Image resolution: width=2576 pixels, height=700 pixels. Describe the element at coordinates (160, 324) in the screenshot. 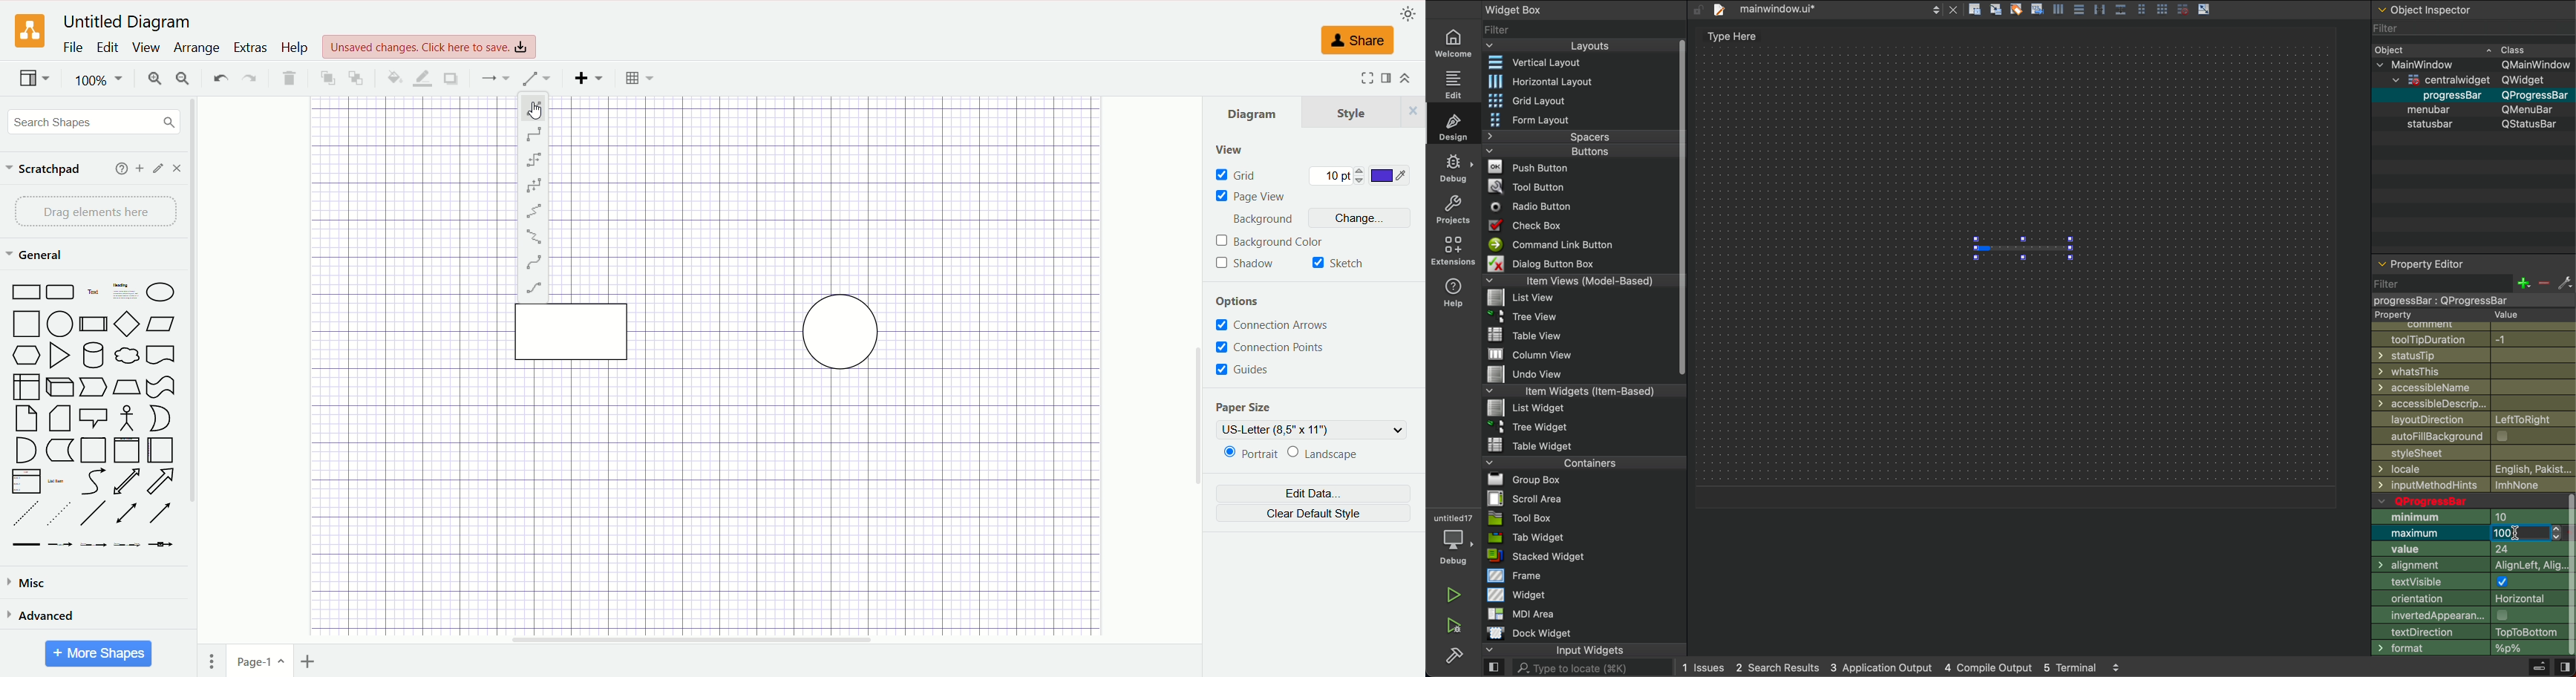

I see `Parallelogram` at that location.